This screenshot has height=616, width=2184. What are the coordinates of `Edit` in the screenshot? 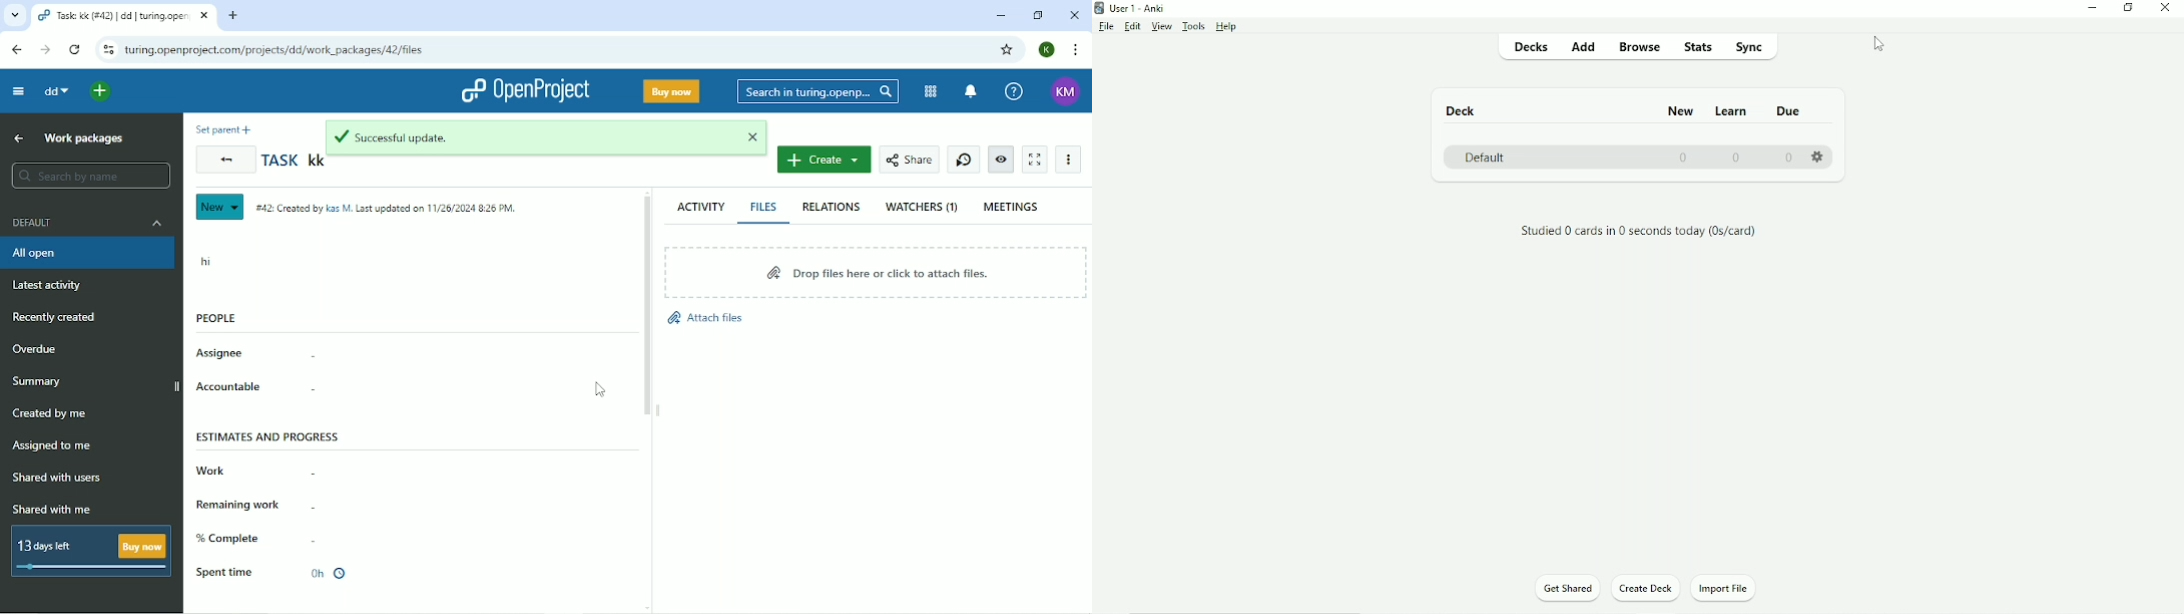 It's located at (1133, 27).